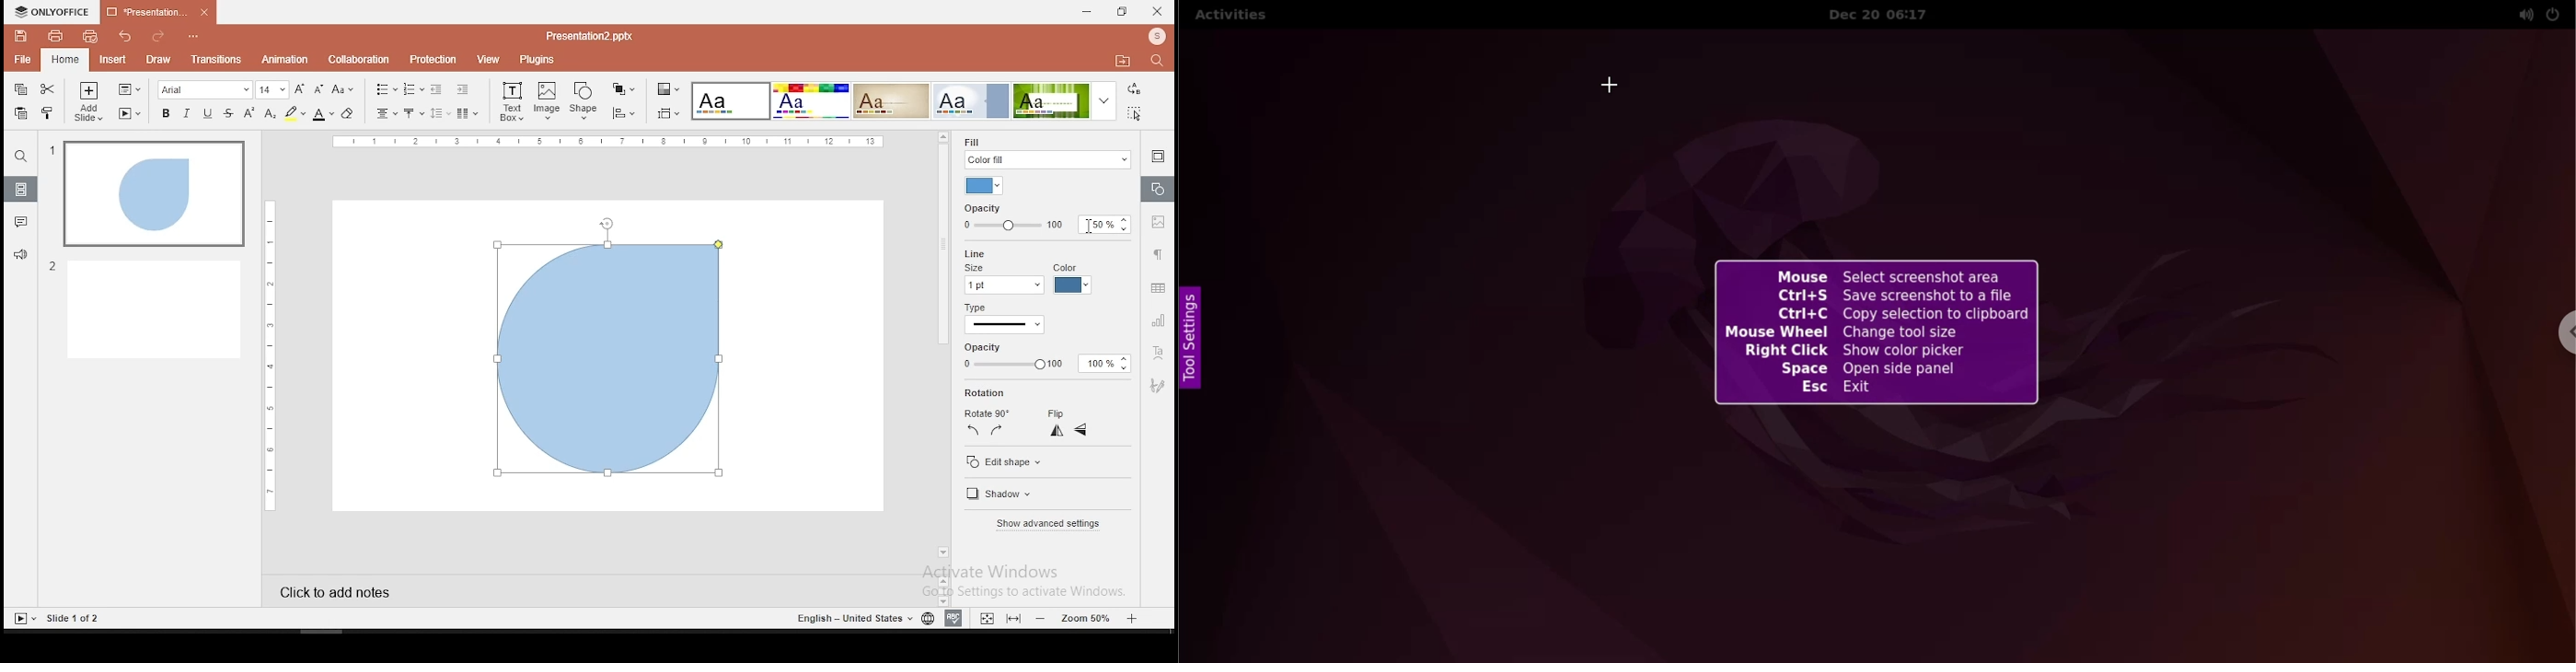 The image size is (2576, 672). I want to click on increase indent, so click(462, 89).